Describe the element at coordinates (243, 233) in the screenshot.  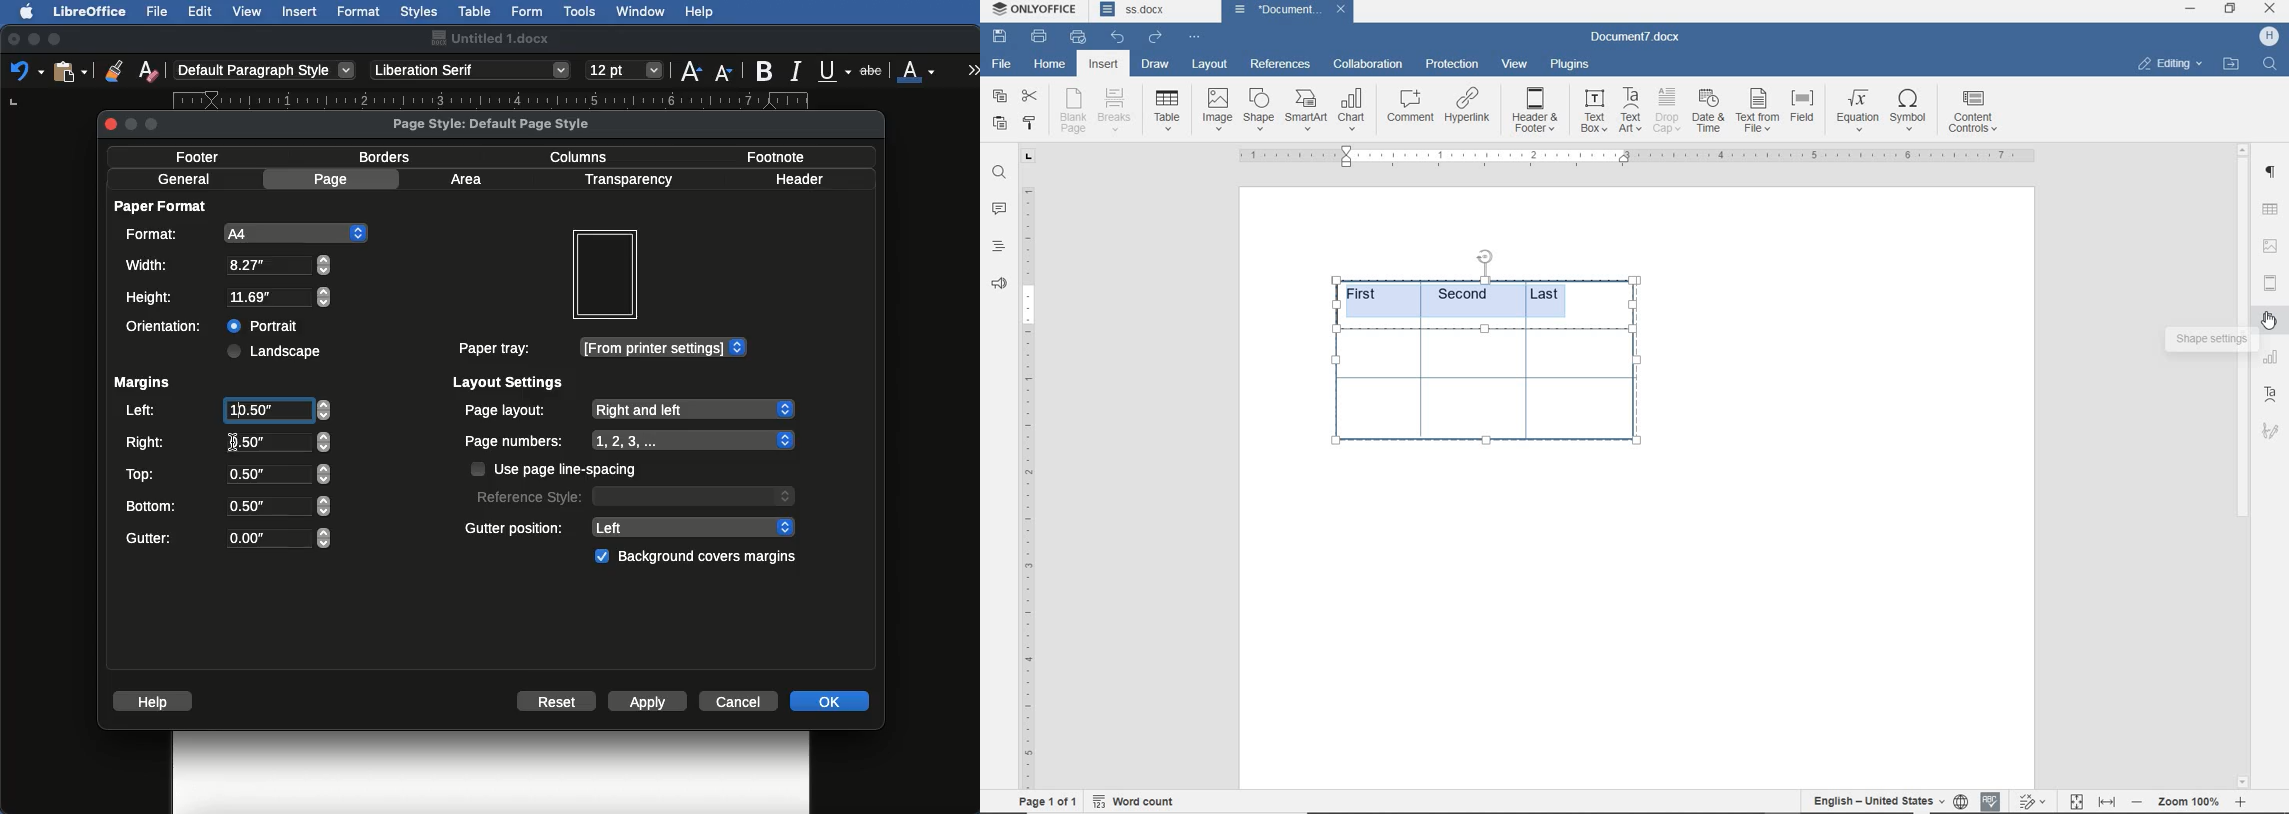
I see `A4` at that location.